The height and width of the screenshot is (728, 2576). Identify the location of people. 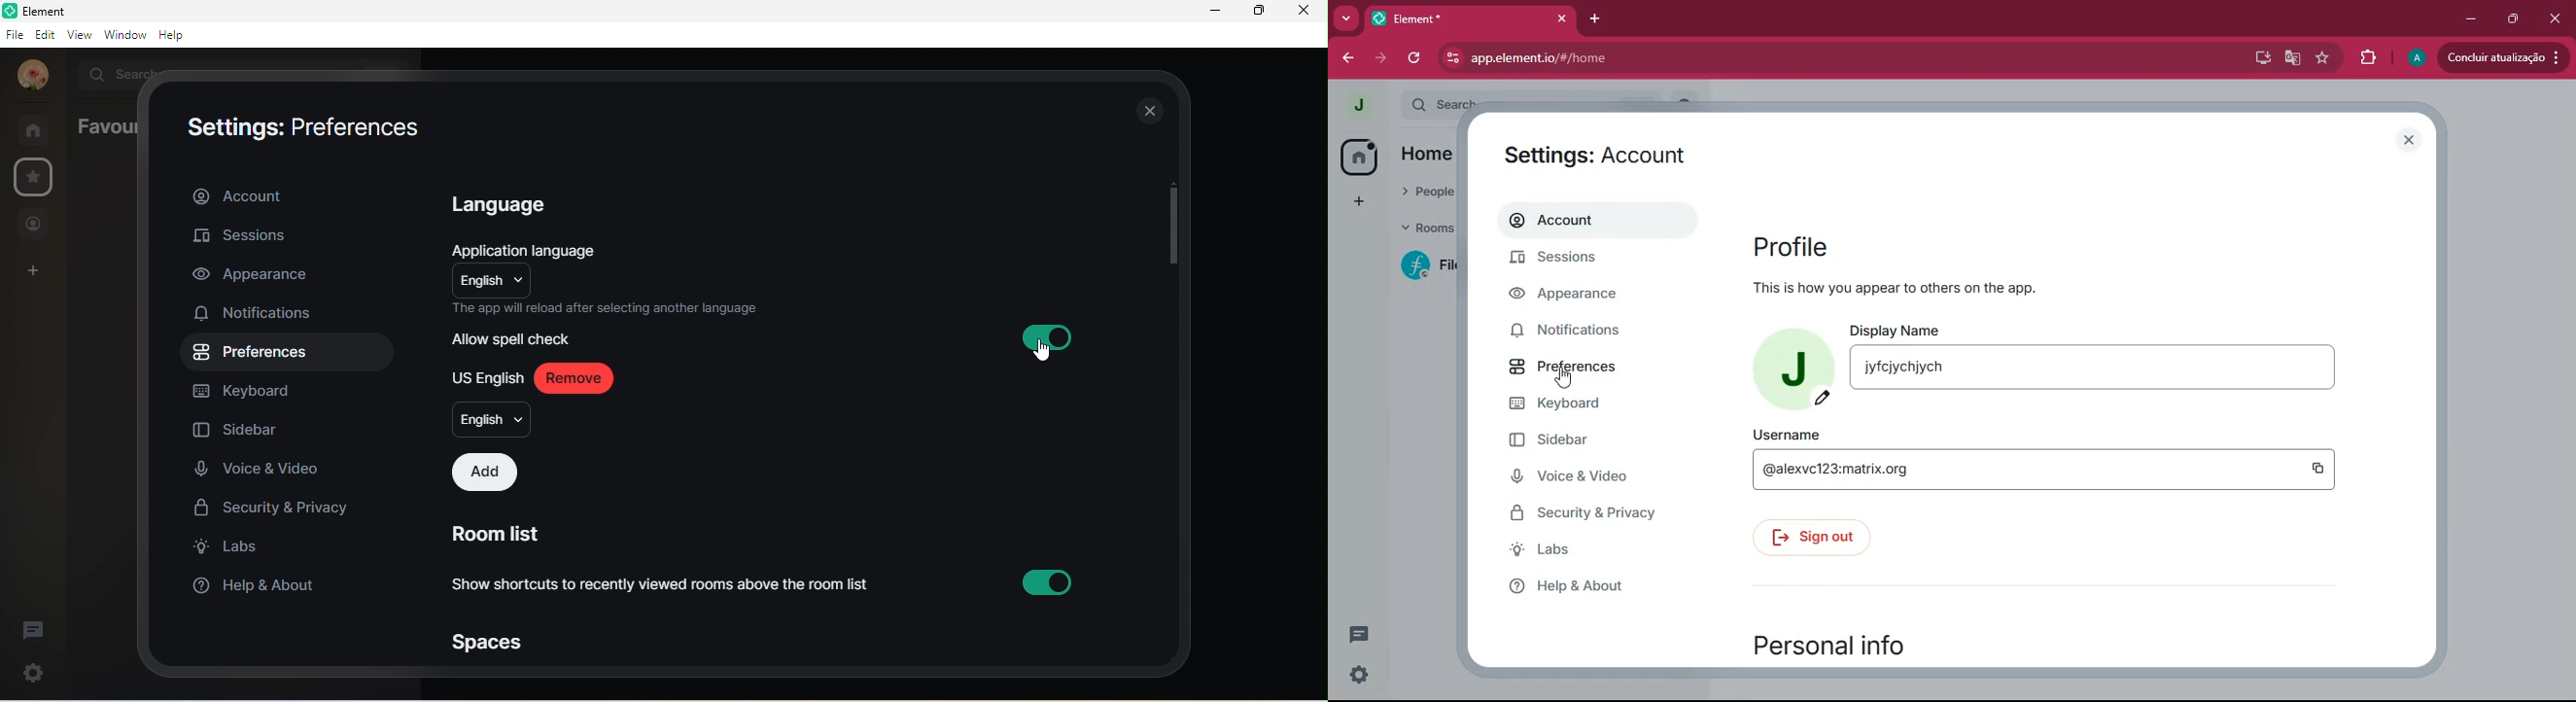
(34, 223).